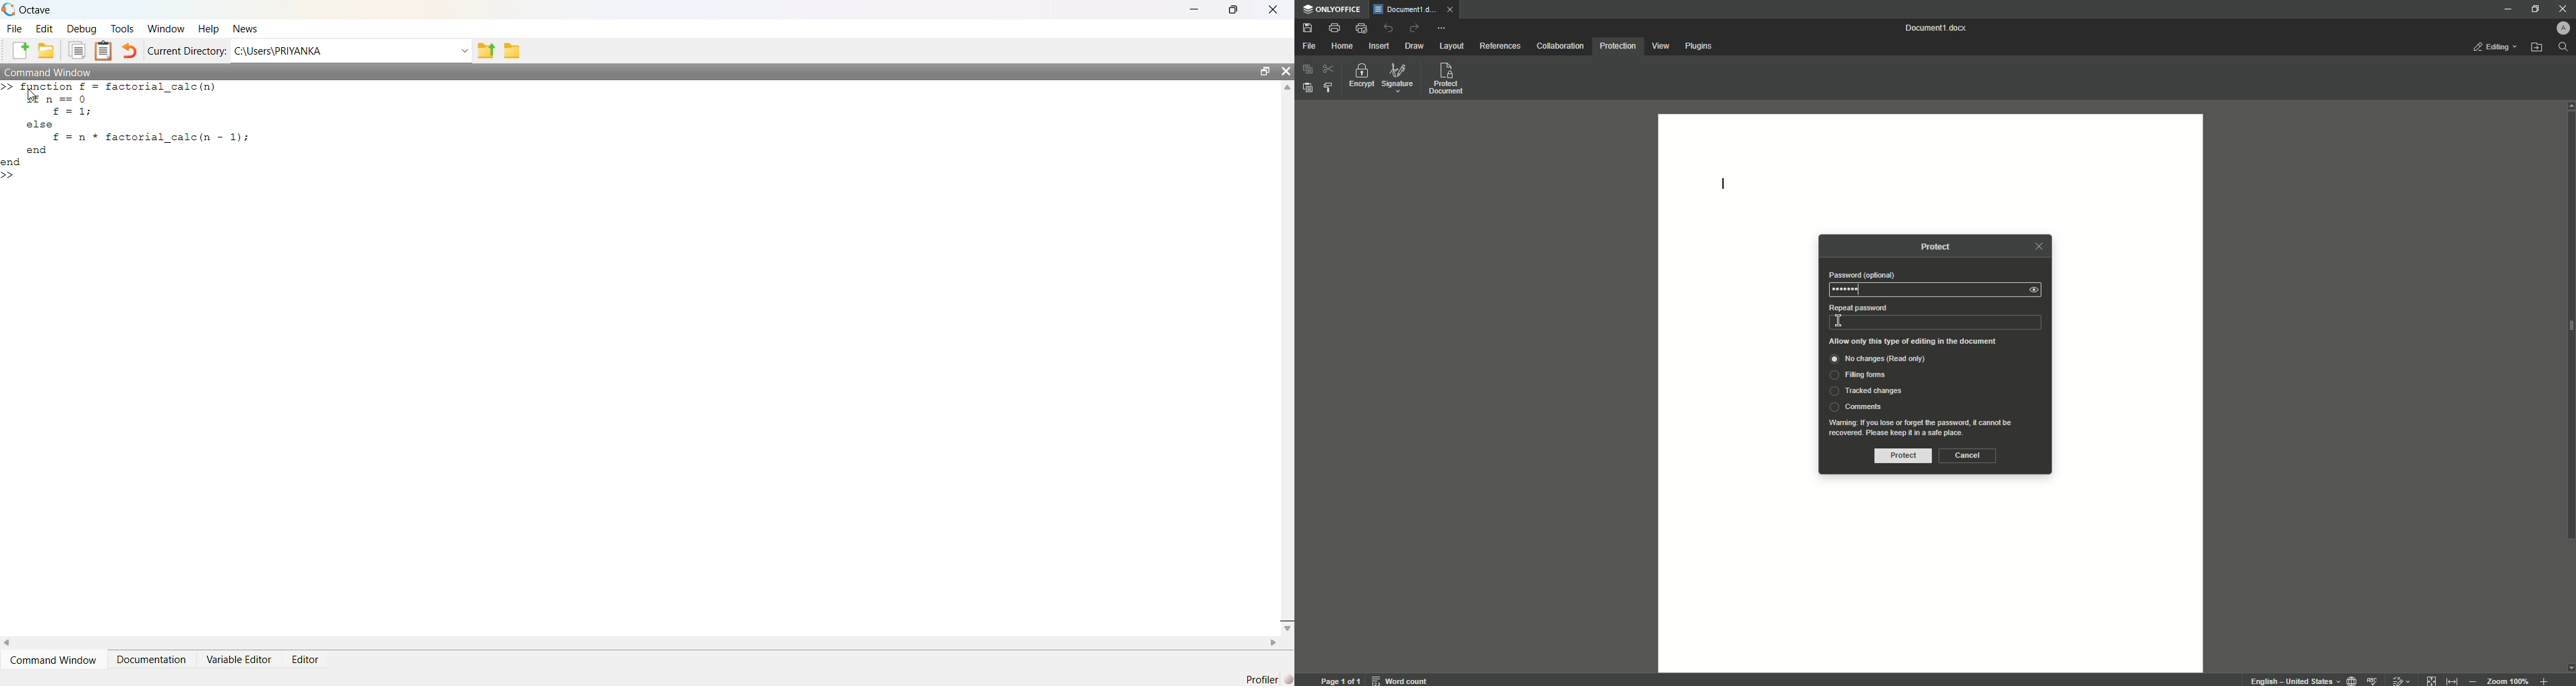 The width and height of the screenshot is (2576, 700). I want to click on close, so click(1453, 12).